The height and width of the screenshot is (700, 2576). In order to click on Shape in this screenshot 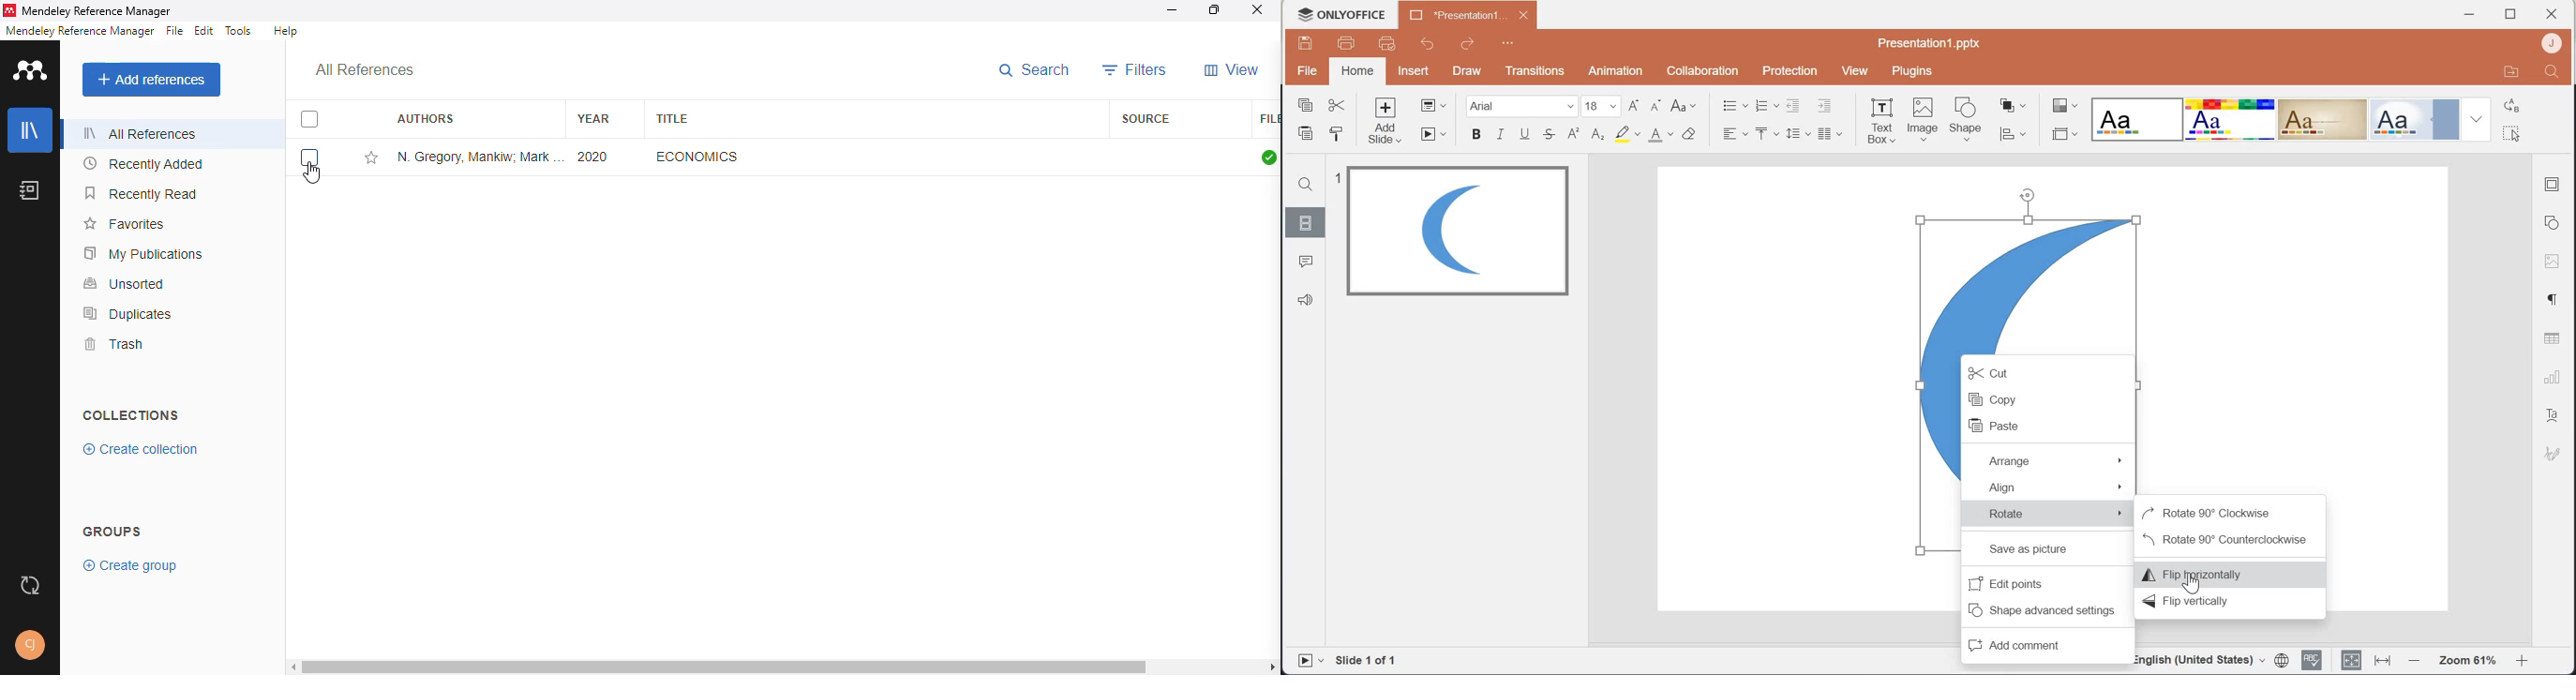, I will do `click(1968, 118)`.